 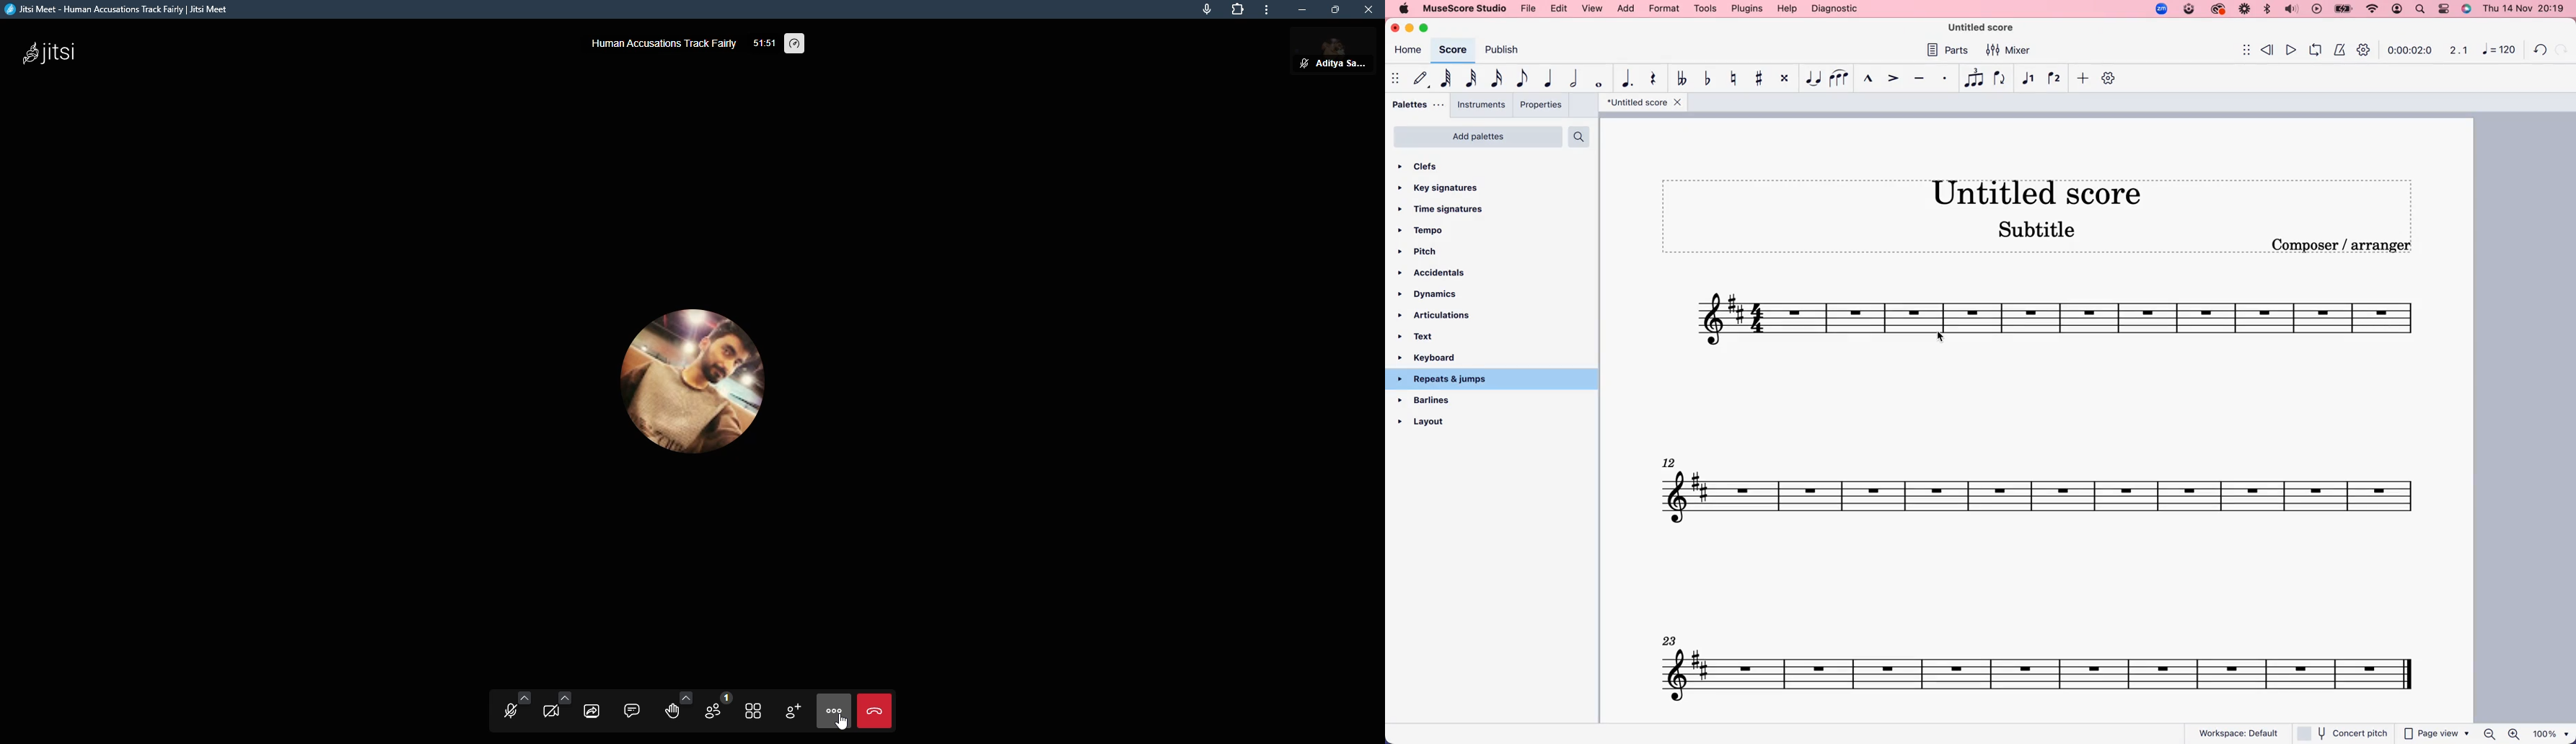 I want to click on accent, so click(x=1894, y=78).